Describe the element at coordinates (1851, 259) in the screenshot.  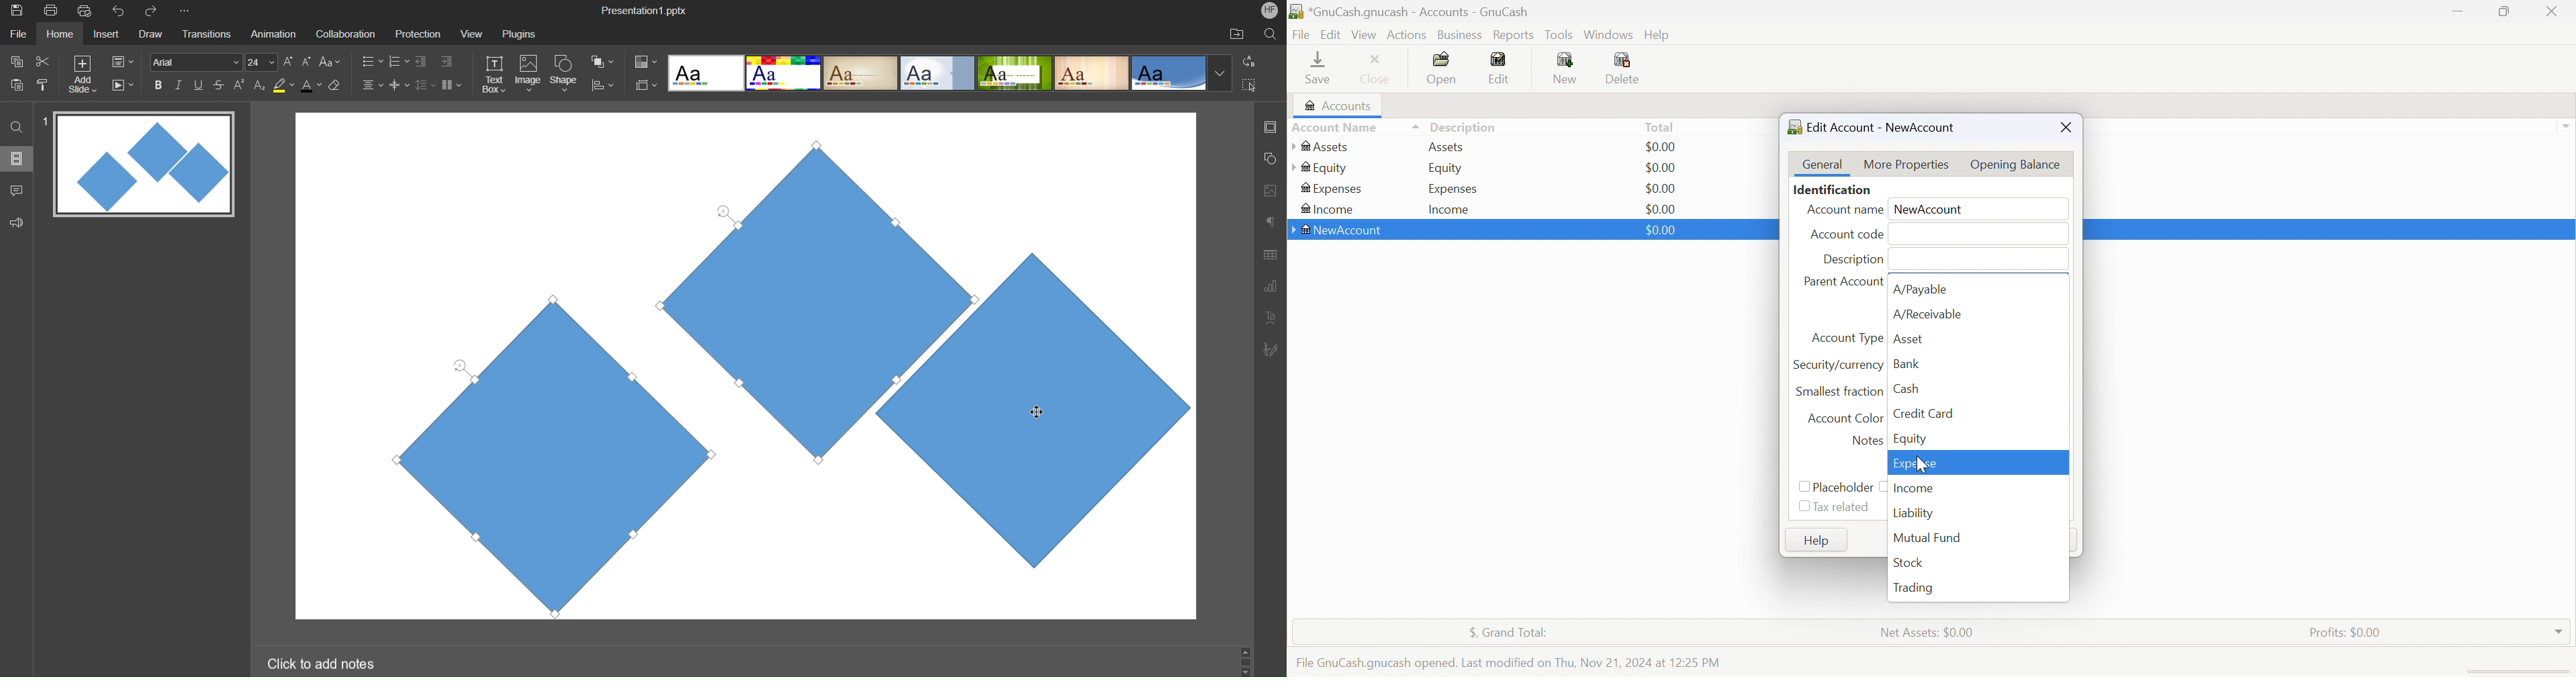
I see `Description` at that location.